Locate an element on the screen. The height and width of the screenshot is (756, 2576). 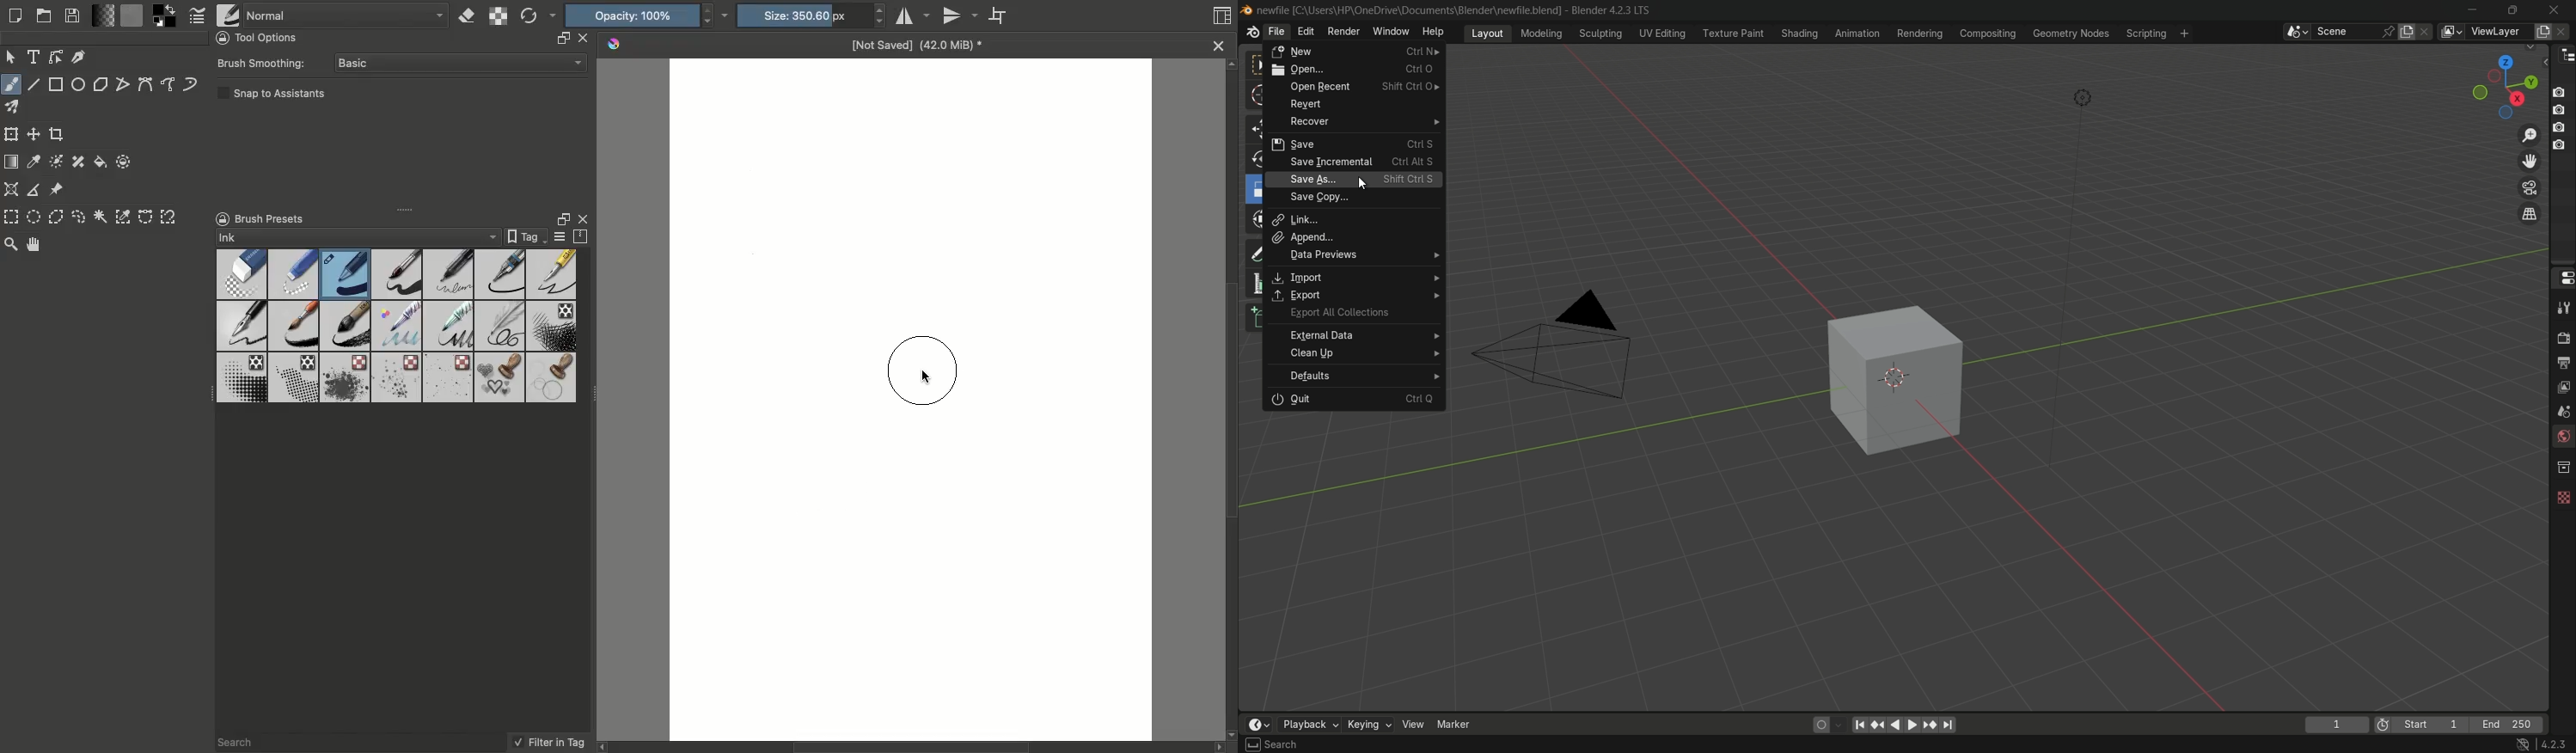
Transform is located at coordinates (11, 134).